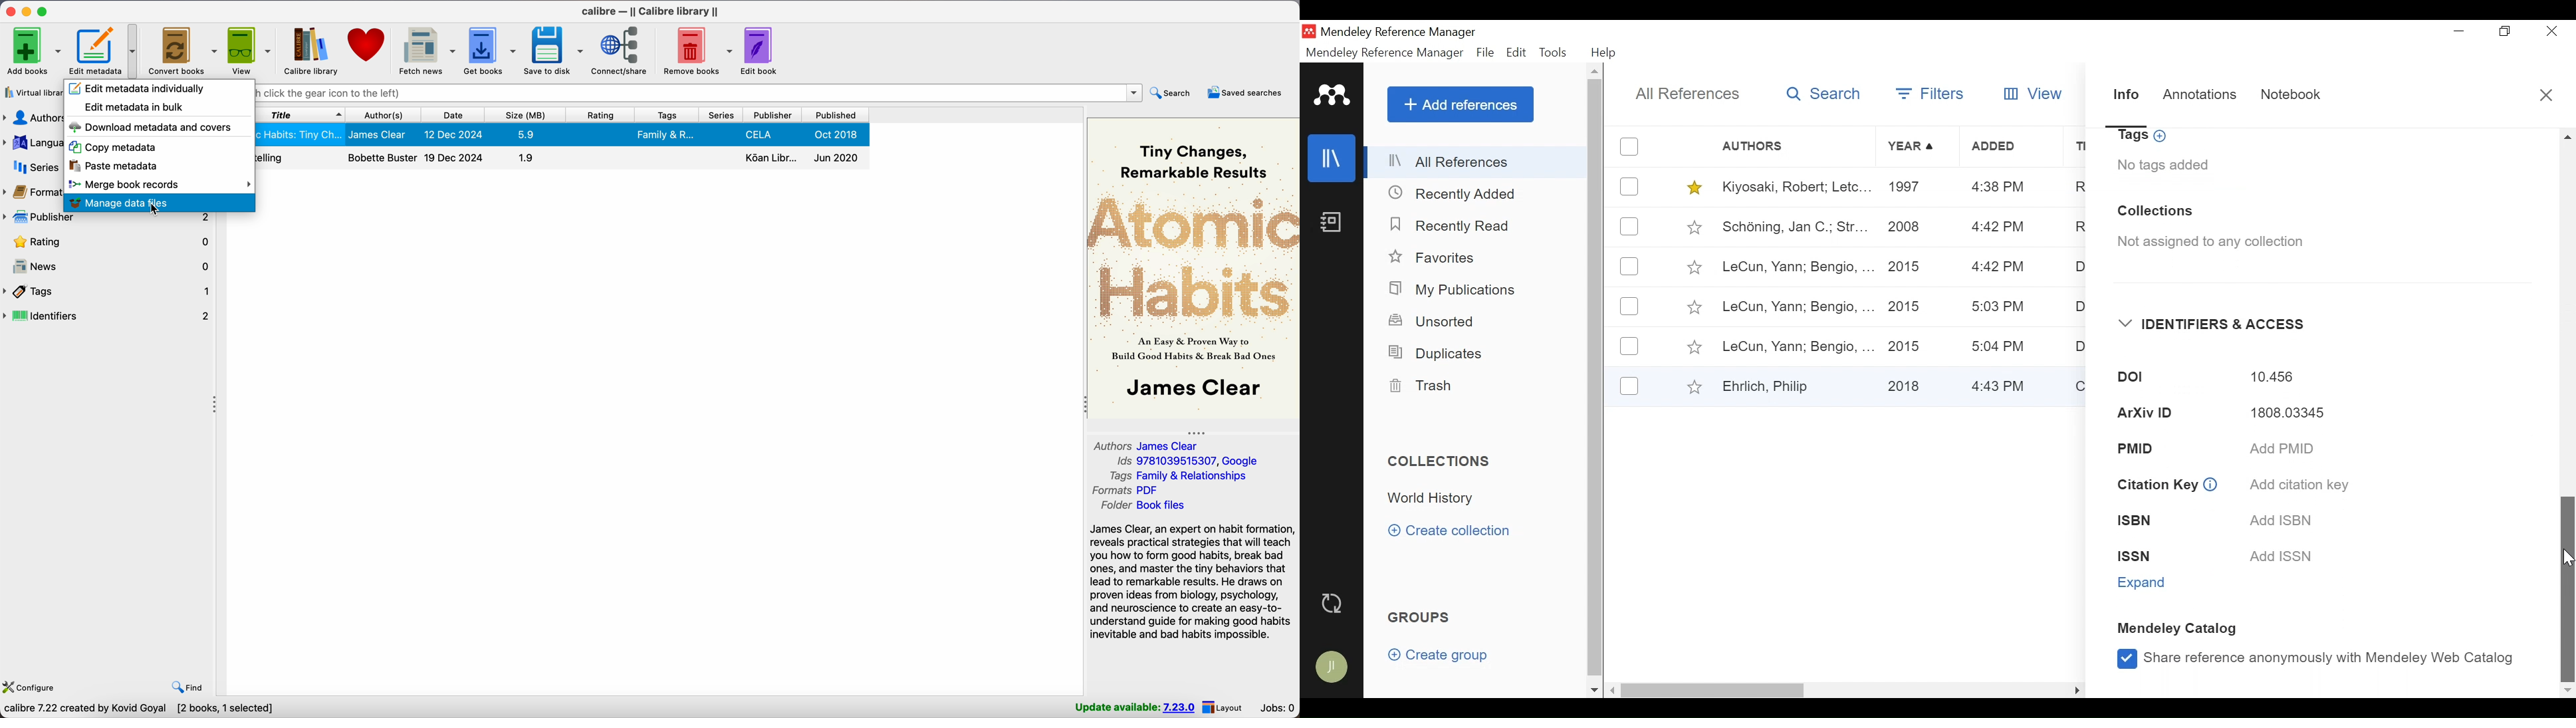 The height and width of the screenshot is (728, 2576). Describe the element at coordinates (1386, 53) in the screenshot. I see `Mendeley Reference Manager` at that location.